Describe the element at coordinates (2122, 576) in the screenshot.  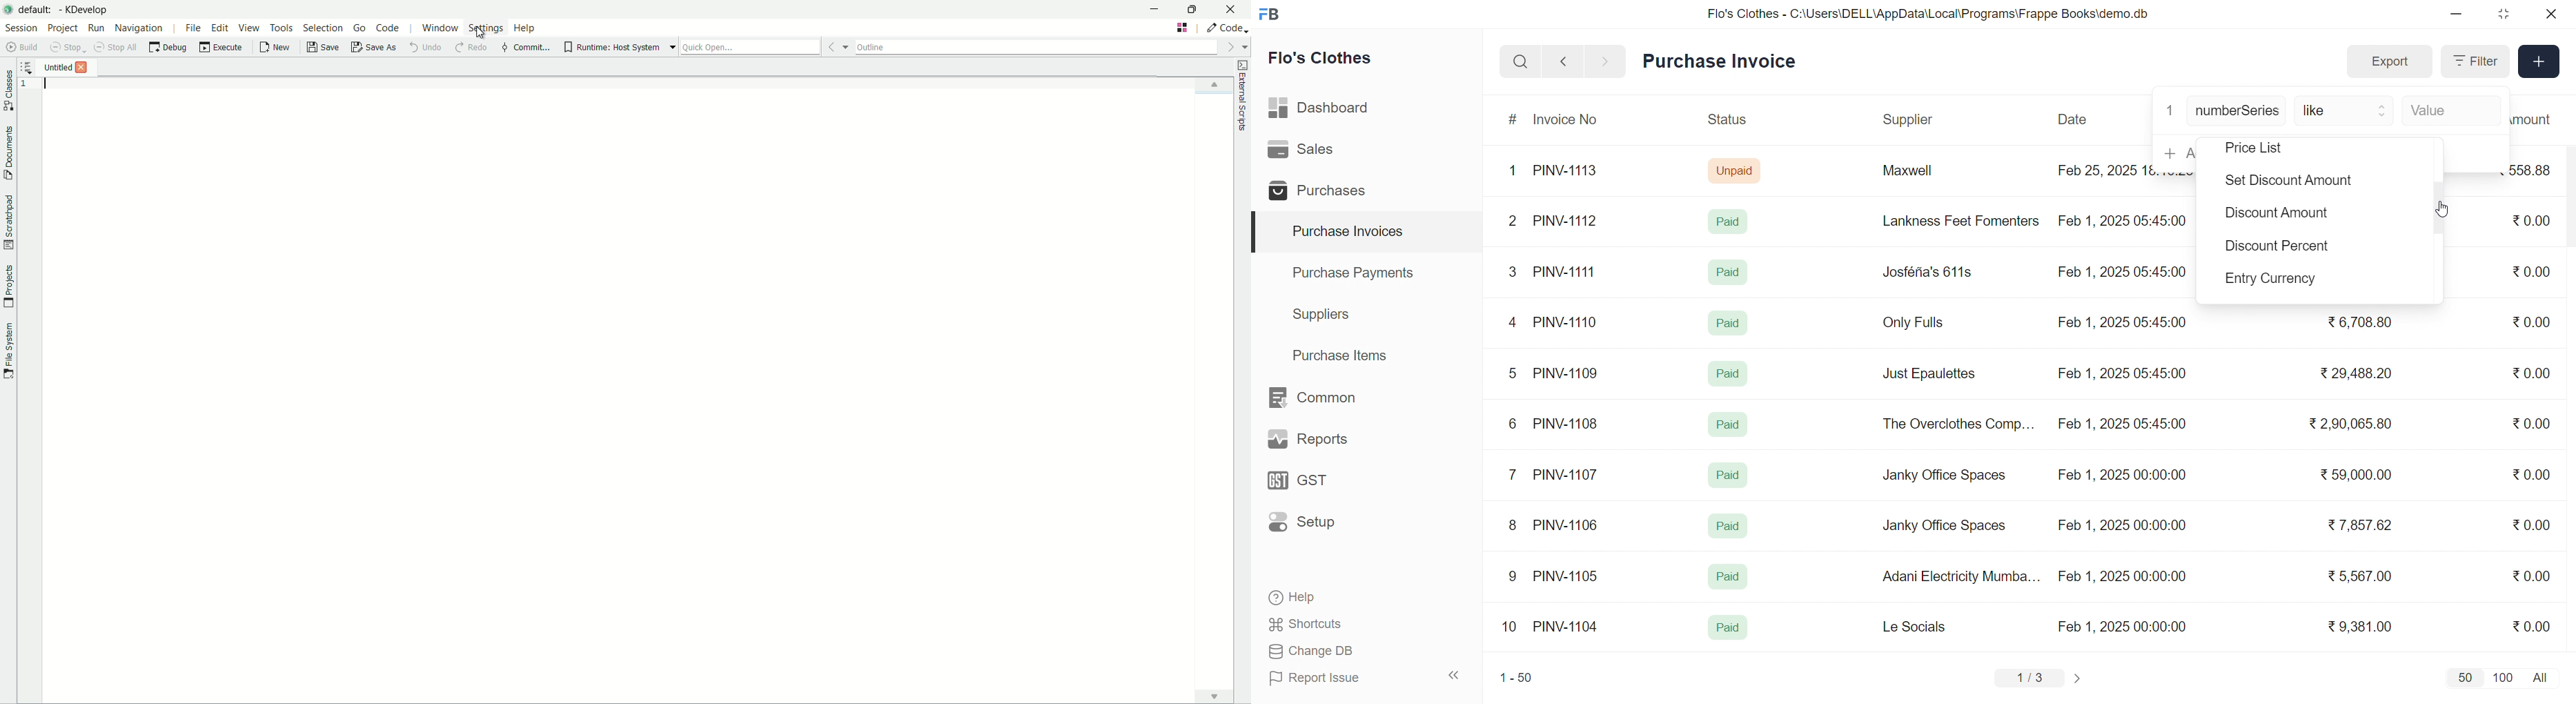
I see `Feb 1, 2025 00:00:00` at that location.